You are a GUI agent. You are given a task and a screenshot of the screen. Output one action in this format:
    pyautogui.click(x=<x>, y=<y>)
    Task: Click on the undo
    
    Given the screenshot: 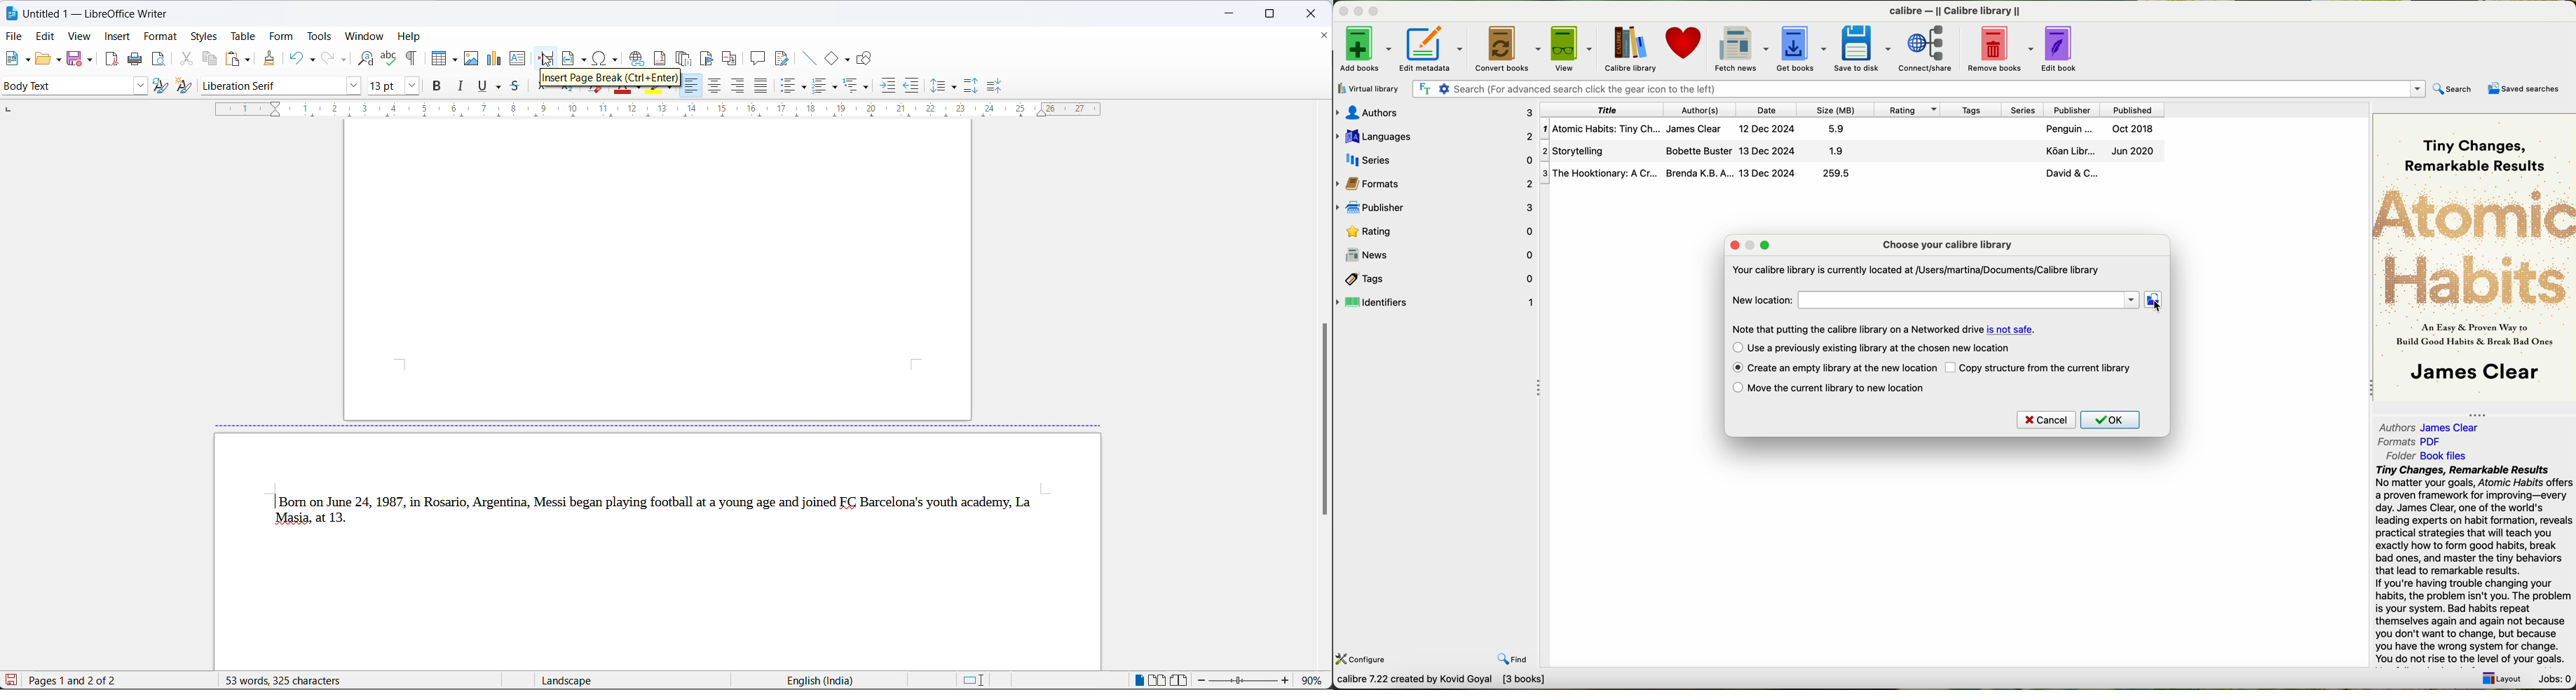 What is the action you would take?
    pyautogui.click(x=294, y=59)
    